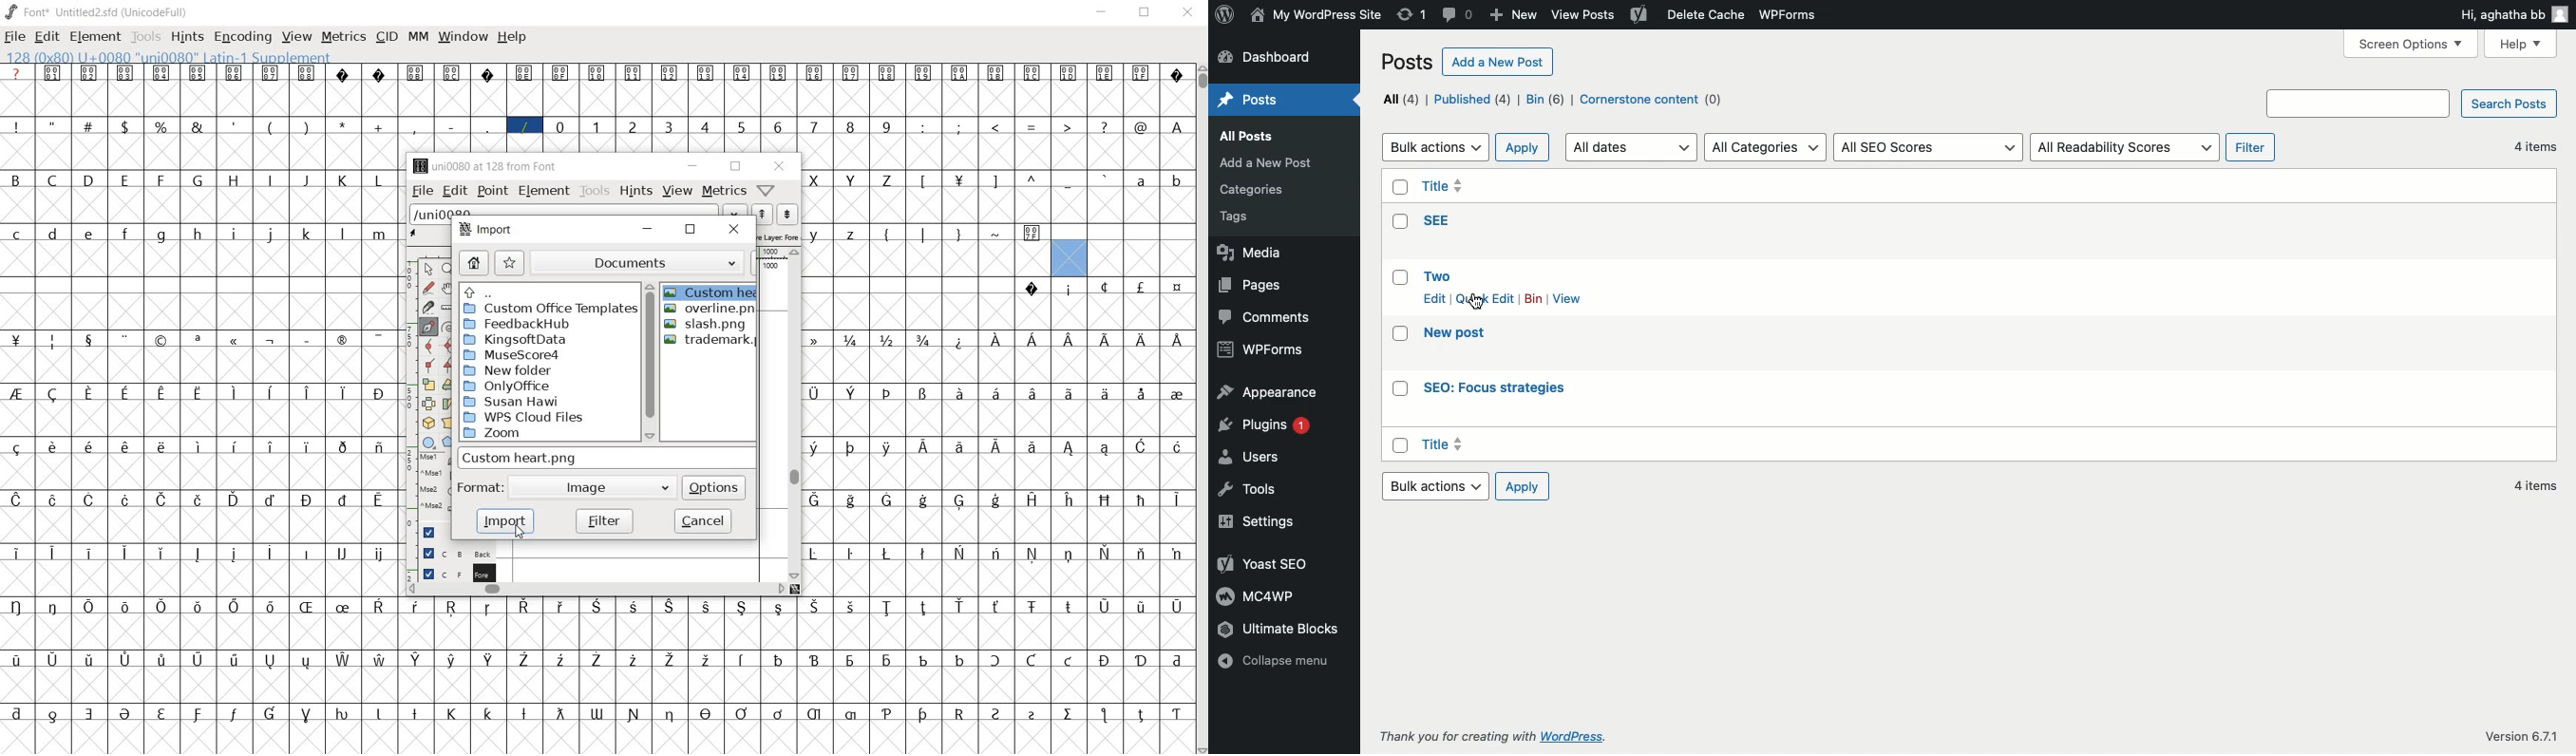 The height and width of the screenshot is (756, 2576). What do you see at coordinates (52, 234) in the screenshot?
I see `glyph` at bounding box center [52, 234].